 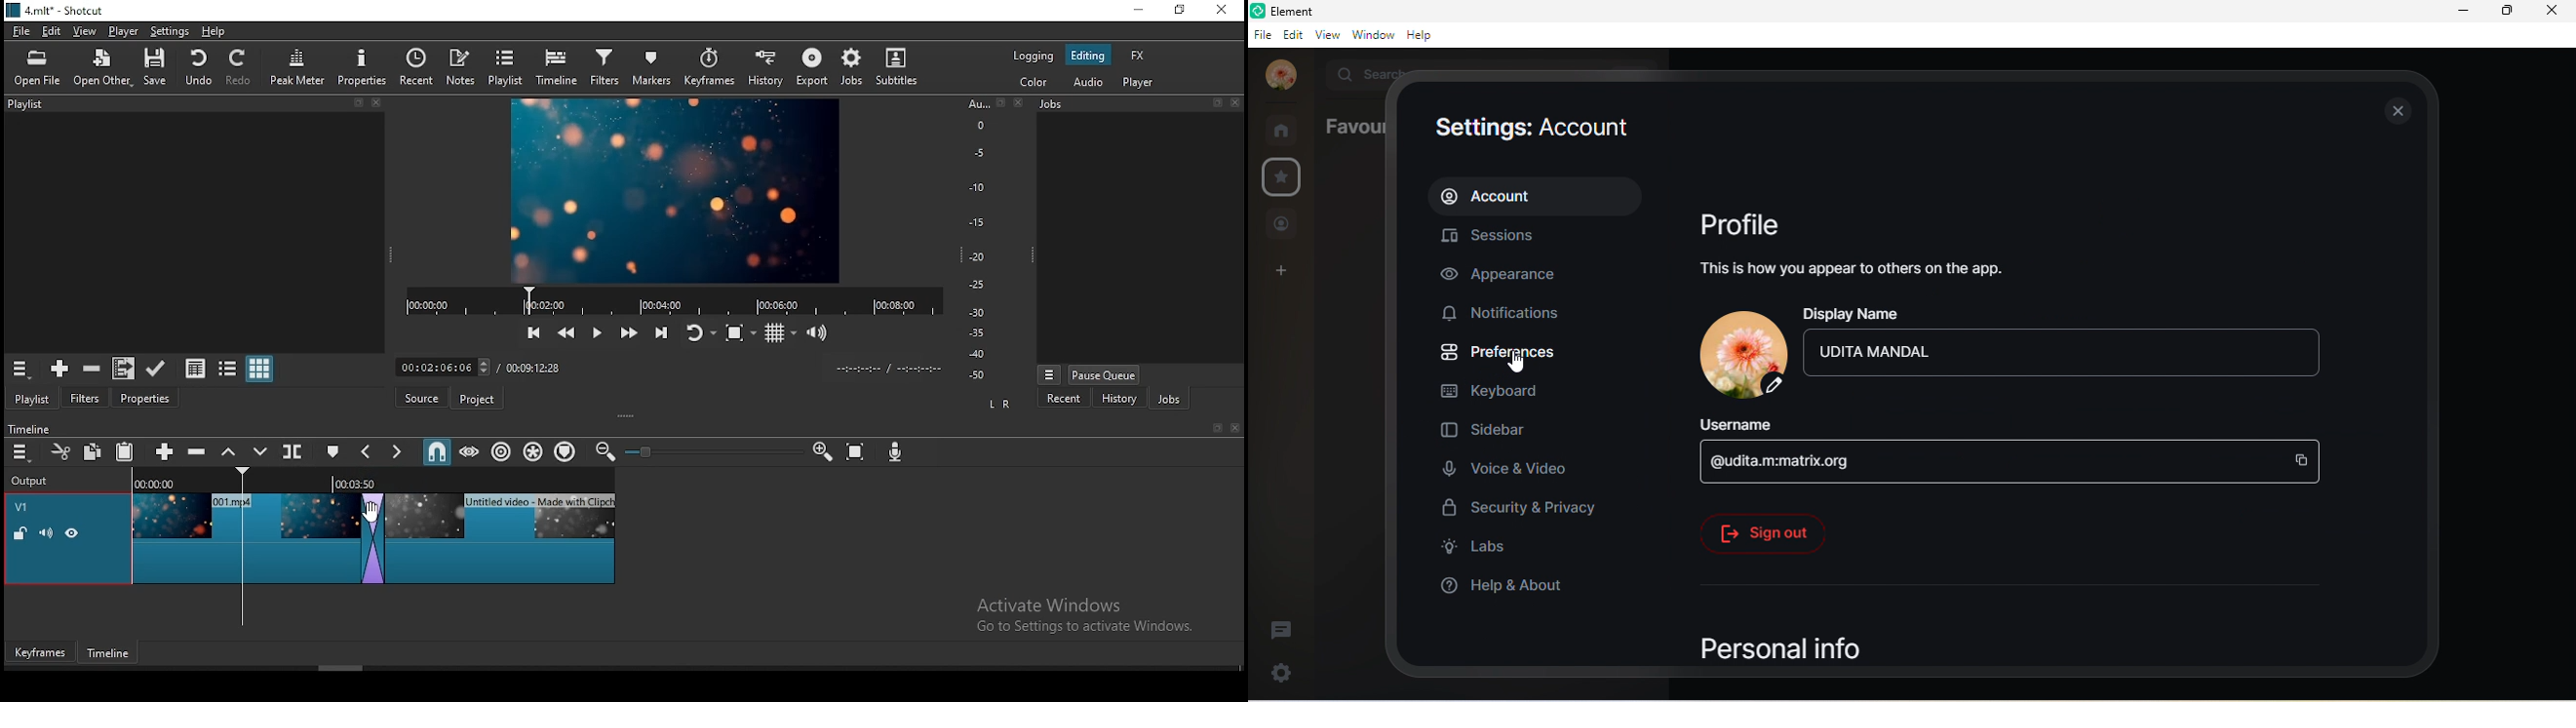 What do you see at coordinates (887, 367) in the screenshot?
I see `time format` at bounding box center [887, 367].